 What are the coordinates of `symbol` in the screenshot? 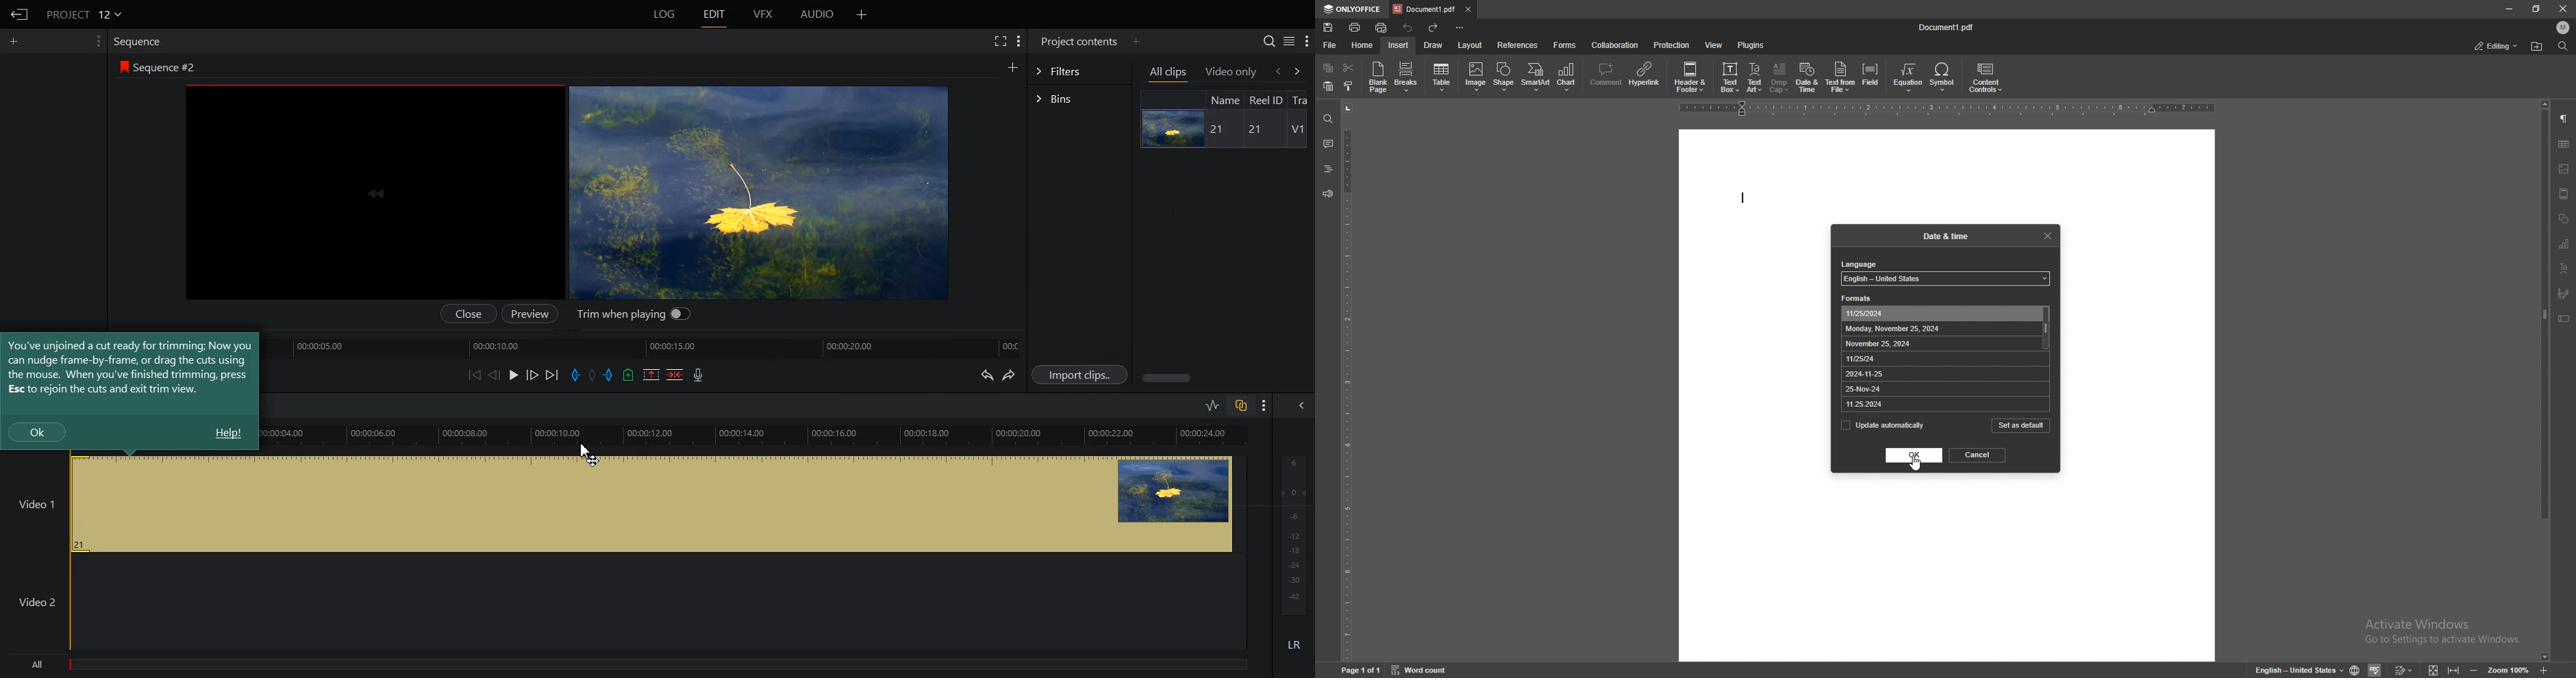 It's located at (1944, 77).